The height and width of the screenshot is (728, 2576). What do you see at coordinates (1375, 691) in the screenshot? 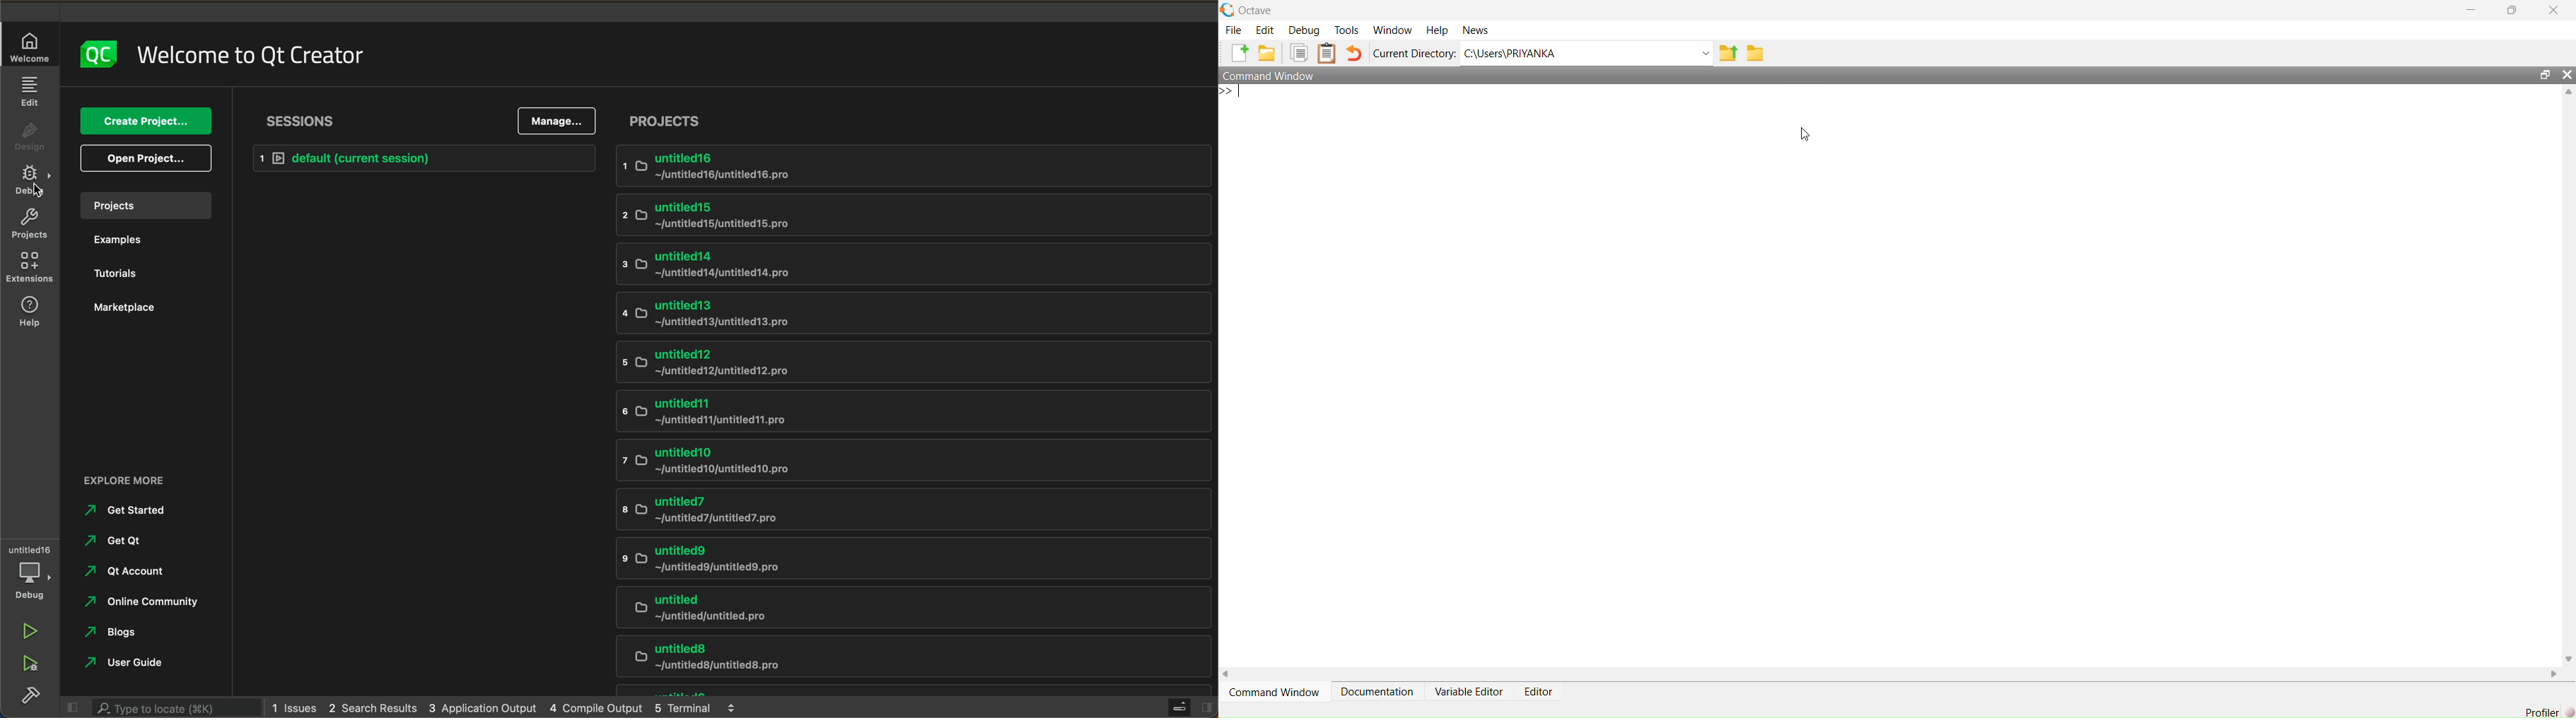
I see `Documentation` at bounding box center [1375, 691].